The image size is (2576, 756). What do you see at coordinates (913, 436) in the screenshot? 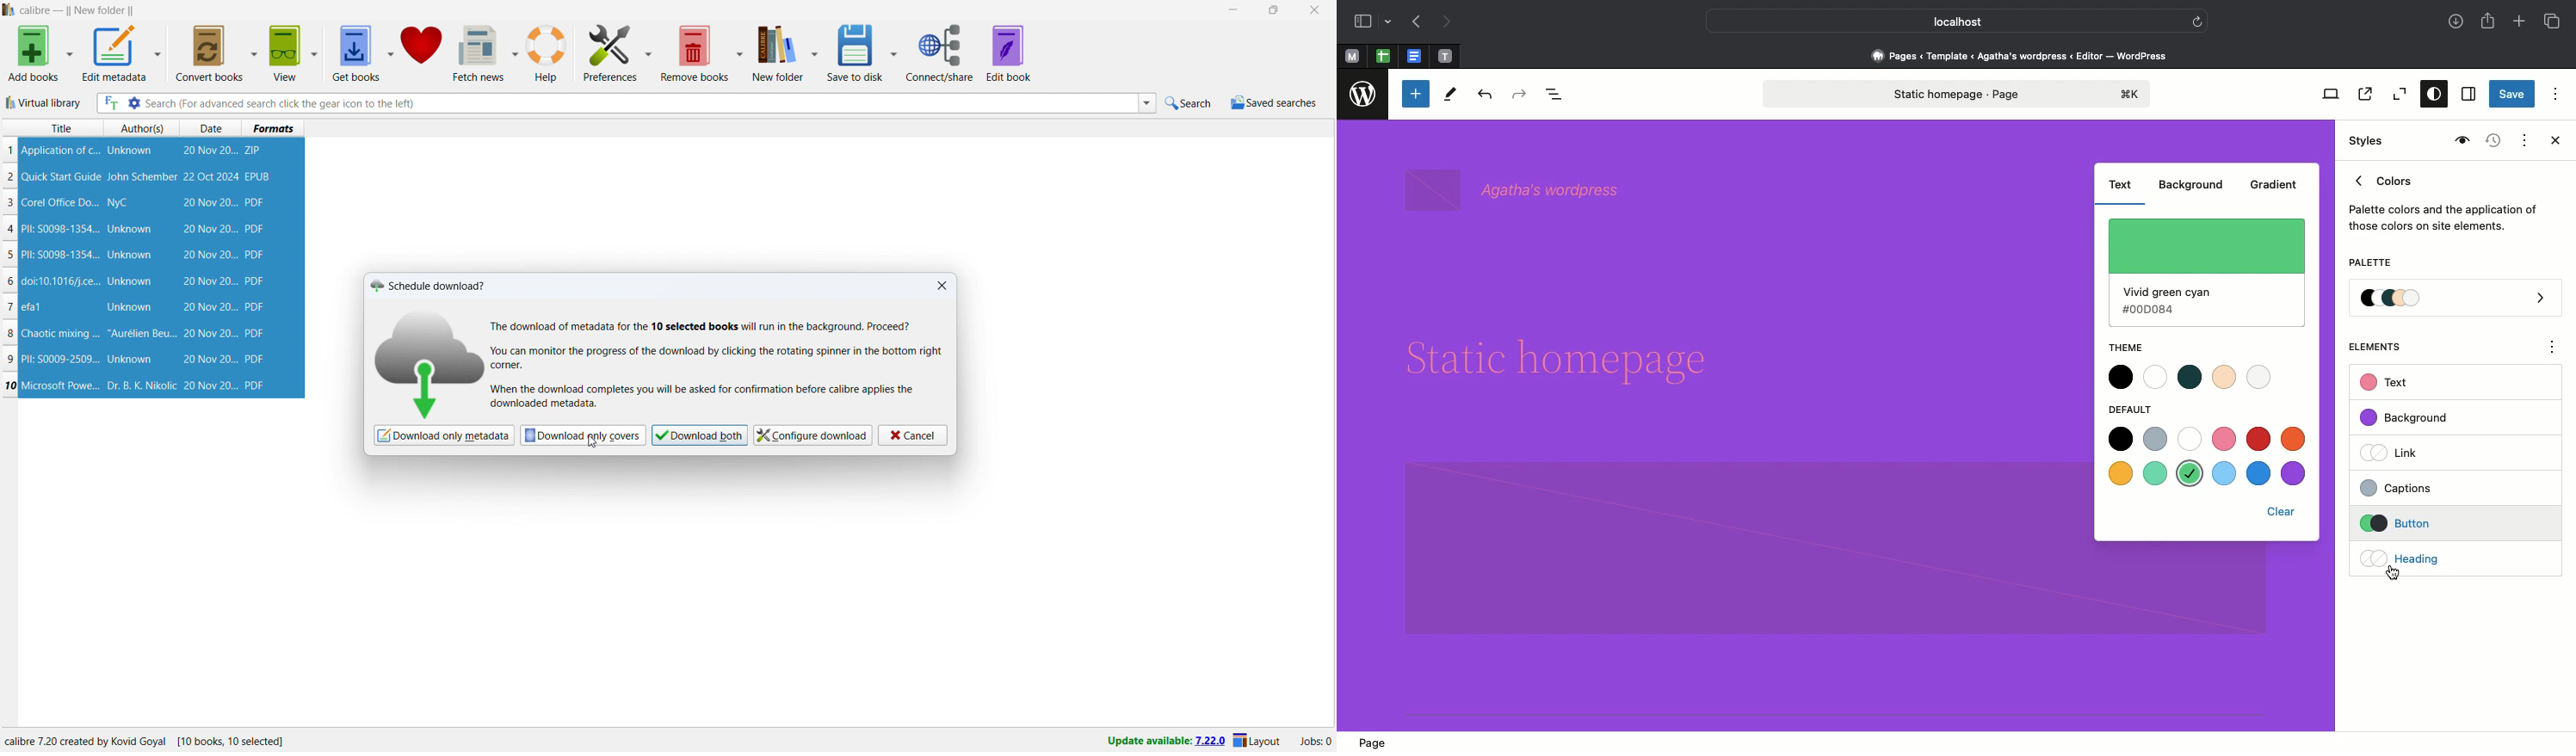
I see `cancel` at bounding box center [913, 436].